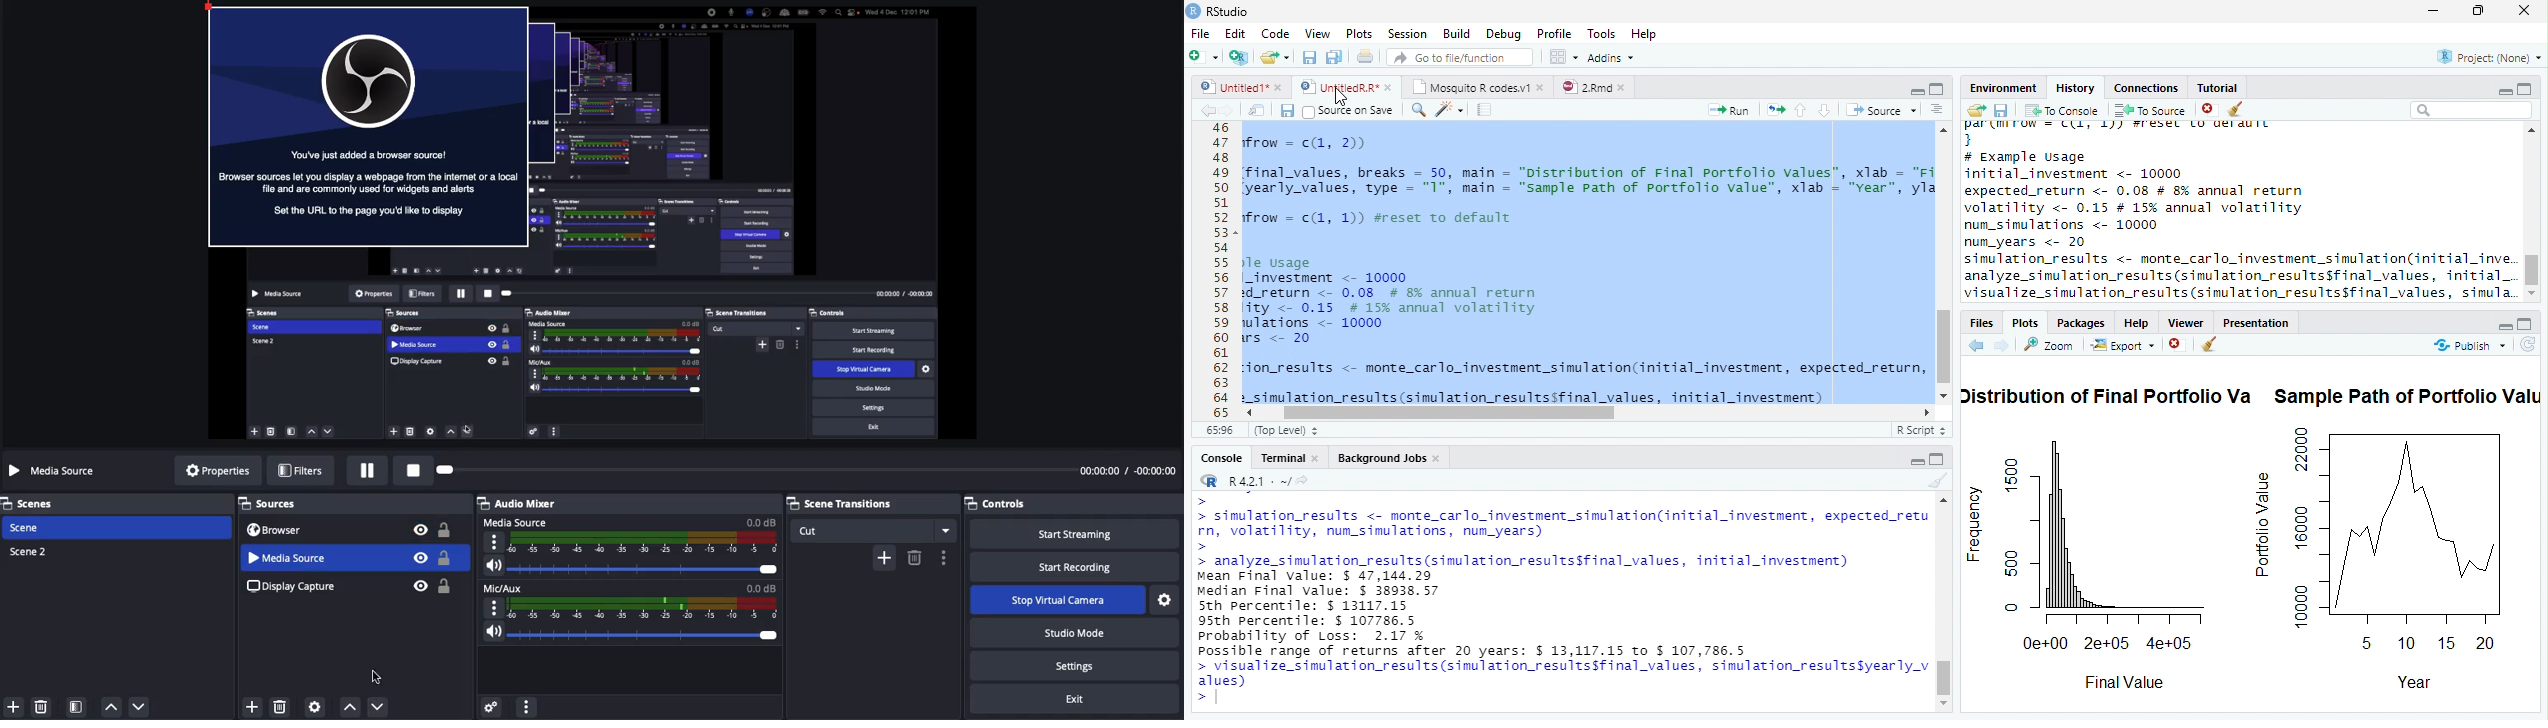 This screenshot has width=2548, height=728. Describe the element at coordinates (1248, 412) in the screenshot. I see `Scroll Left` at that location.